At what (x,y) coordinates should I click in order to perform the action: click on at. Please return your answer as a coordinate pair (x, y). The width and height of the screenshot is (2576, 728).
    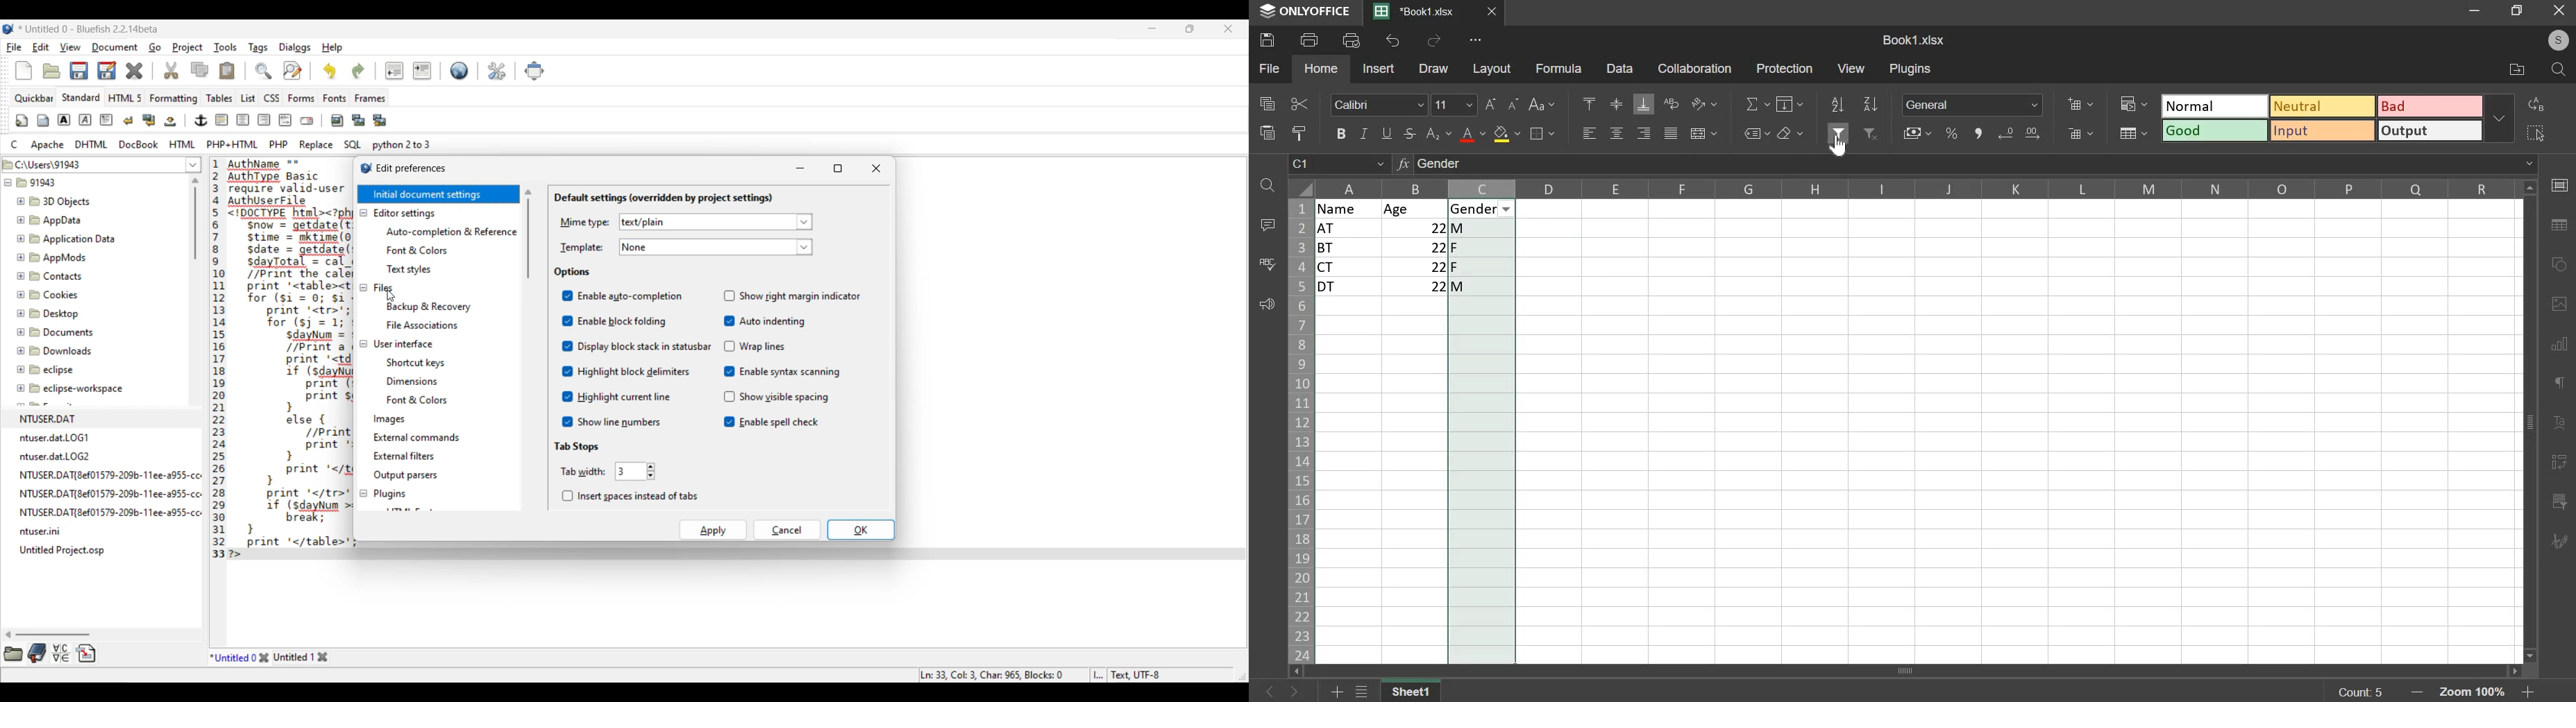
    Looking at the image, I should click on (1348, 228).